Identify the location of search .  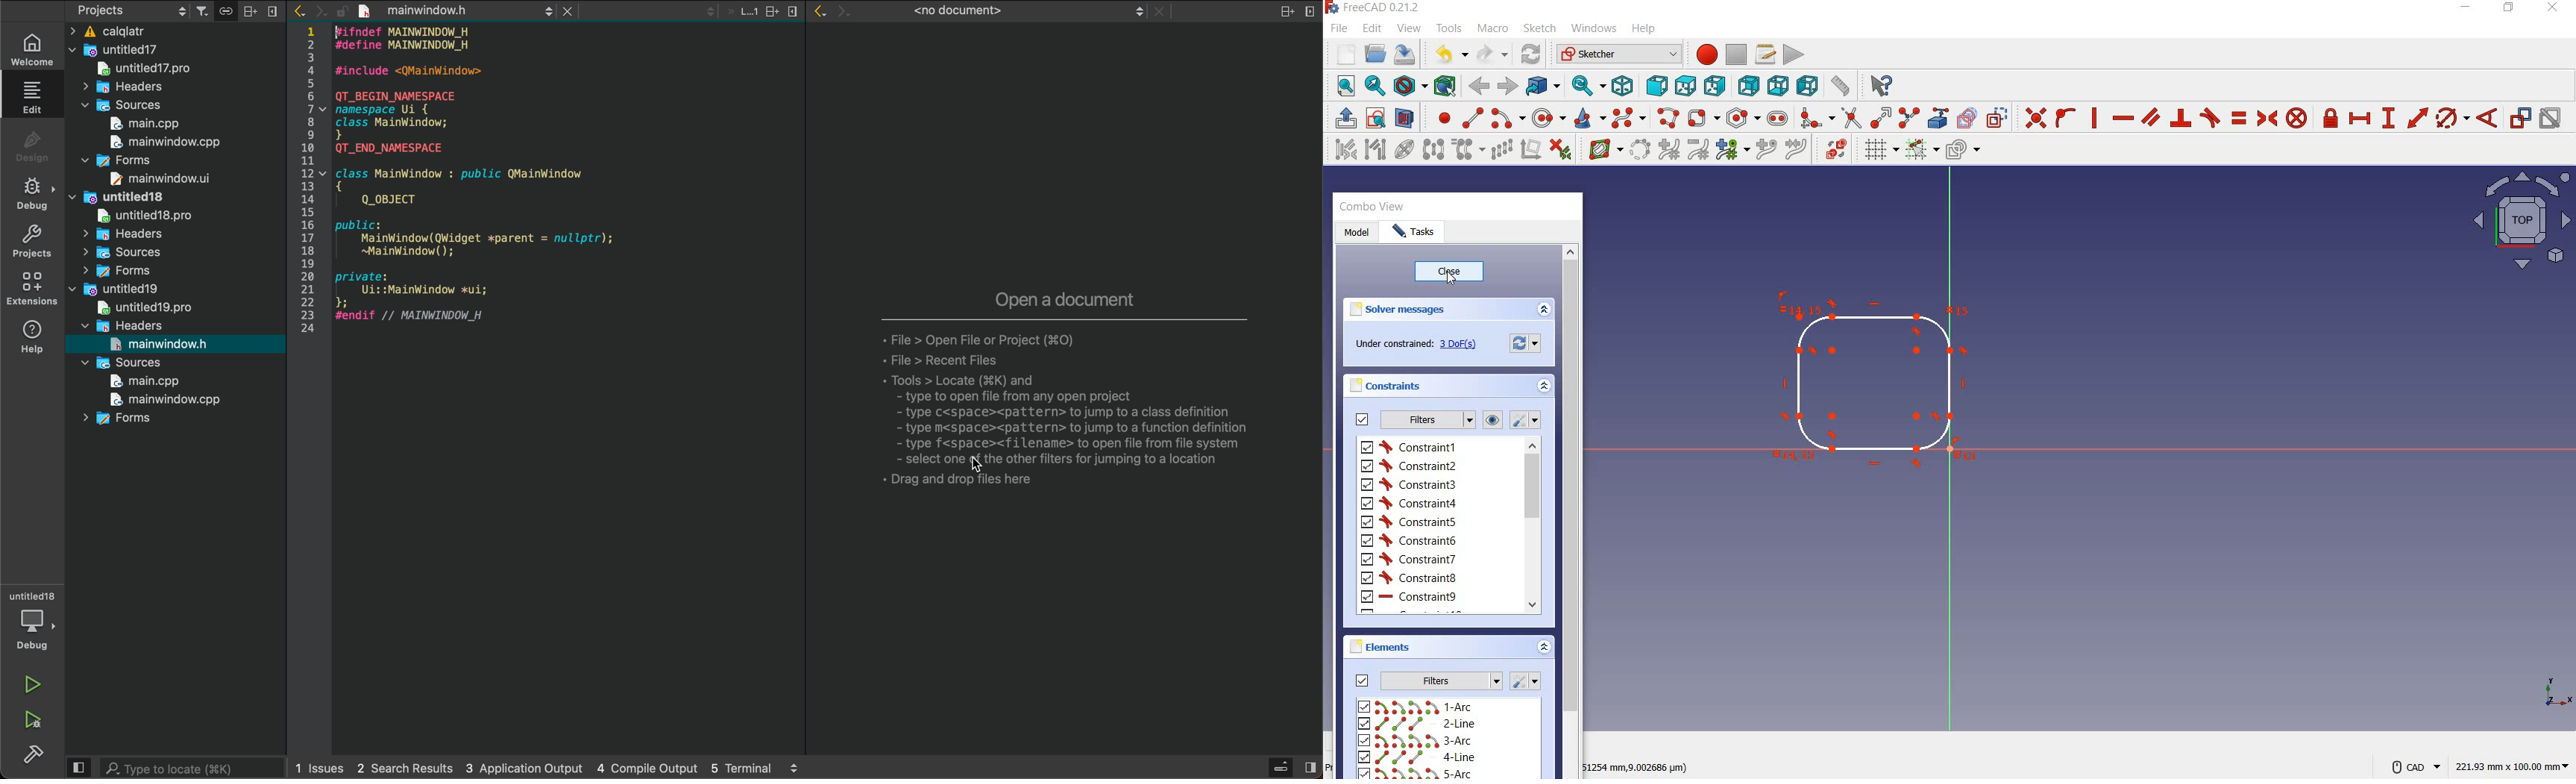
(191, 768).